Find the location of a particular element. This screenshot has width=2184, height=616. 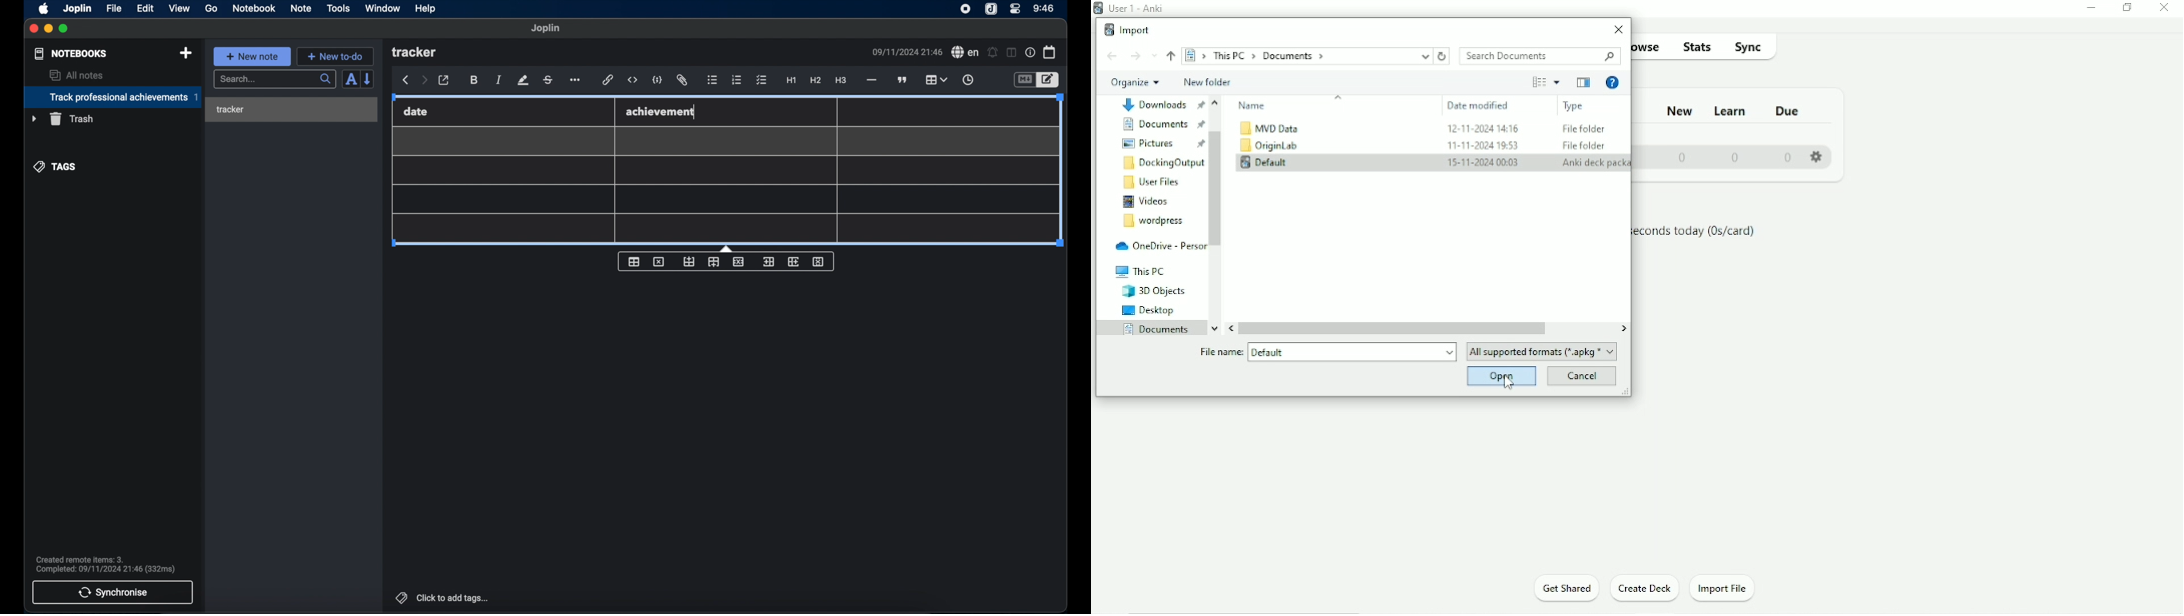

help is located at coordinates (425, 9).